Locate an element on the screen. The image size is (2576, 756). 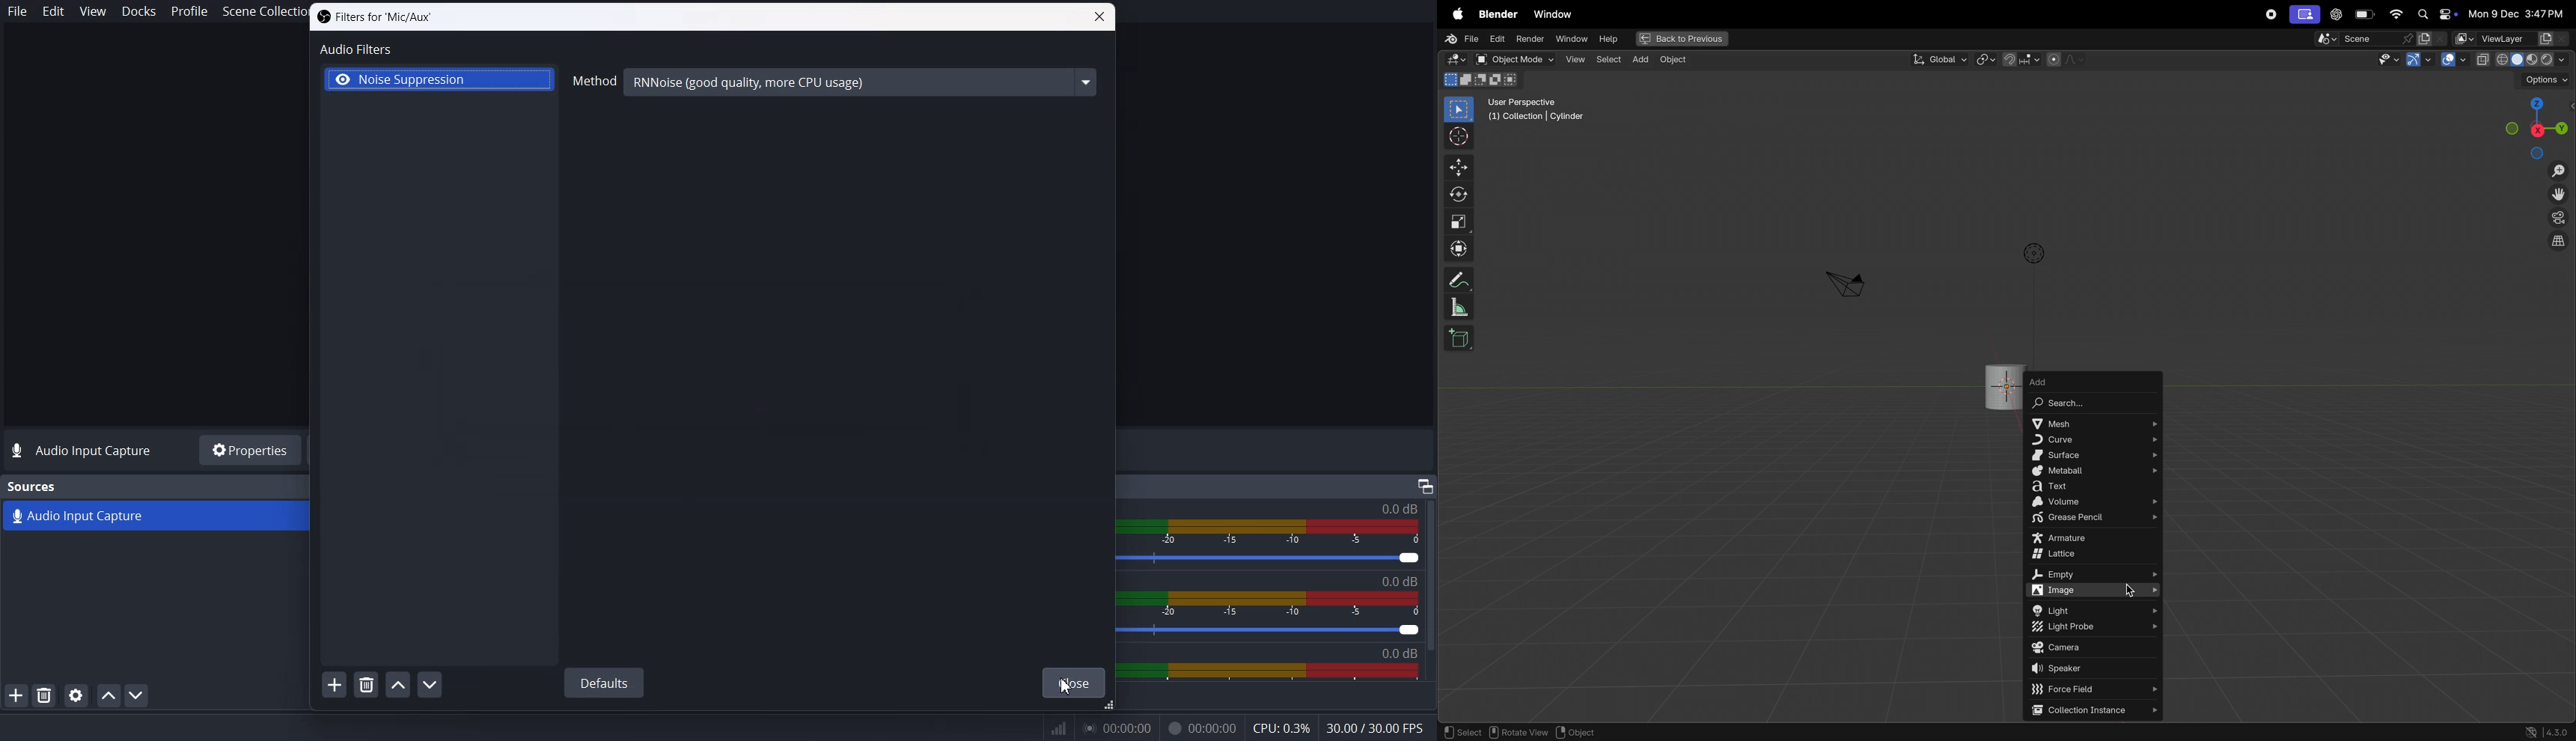
Drag handle is located at coordinates (1108, 707).